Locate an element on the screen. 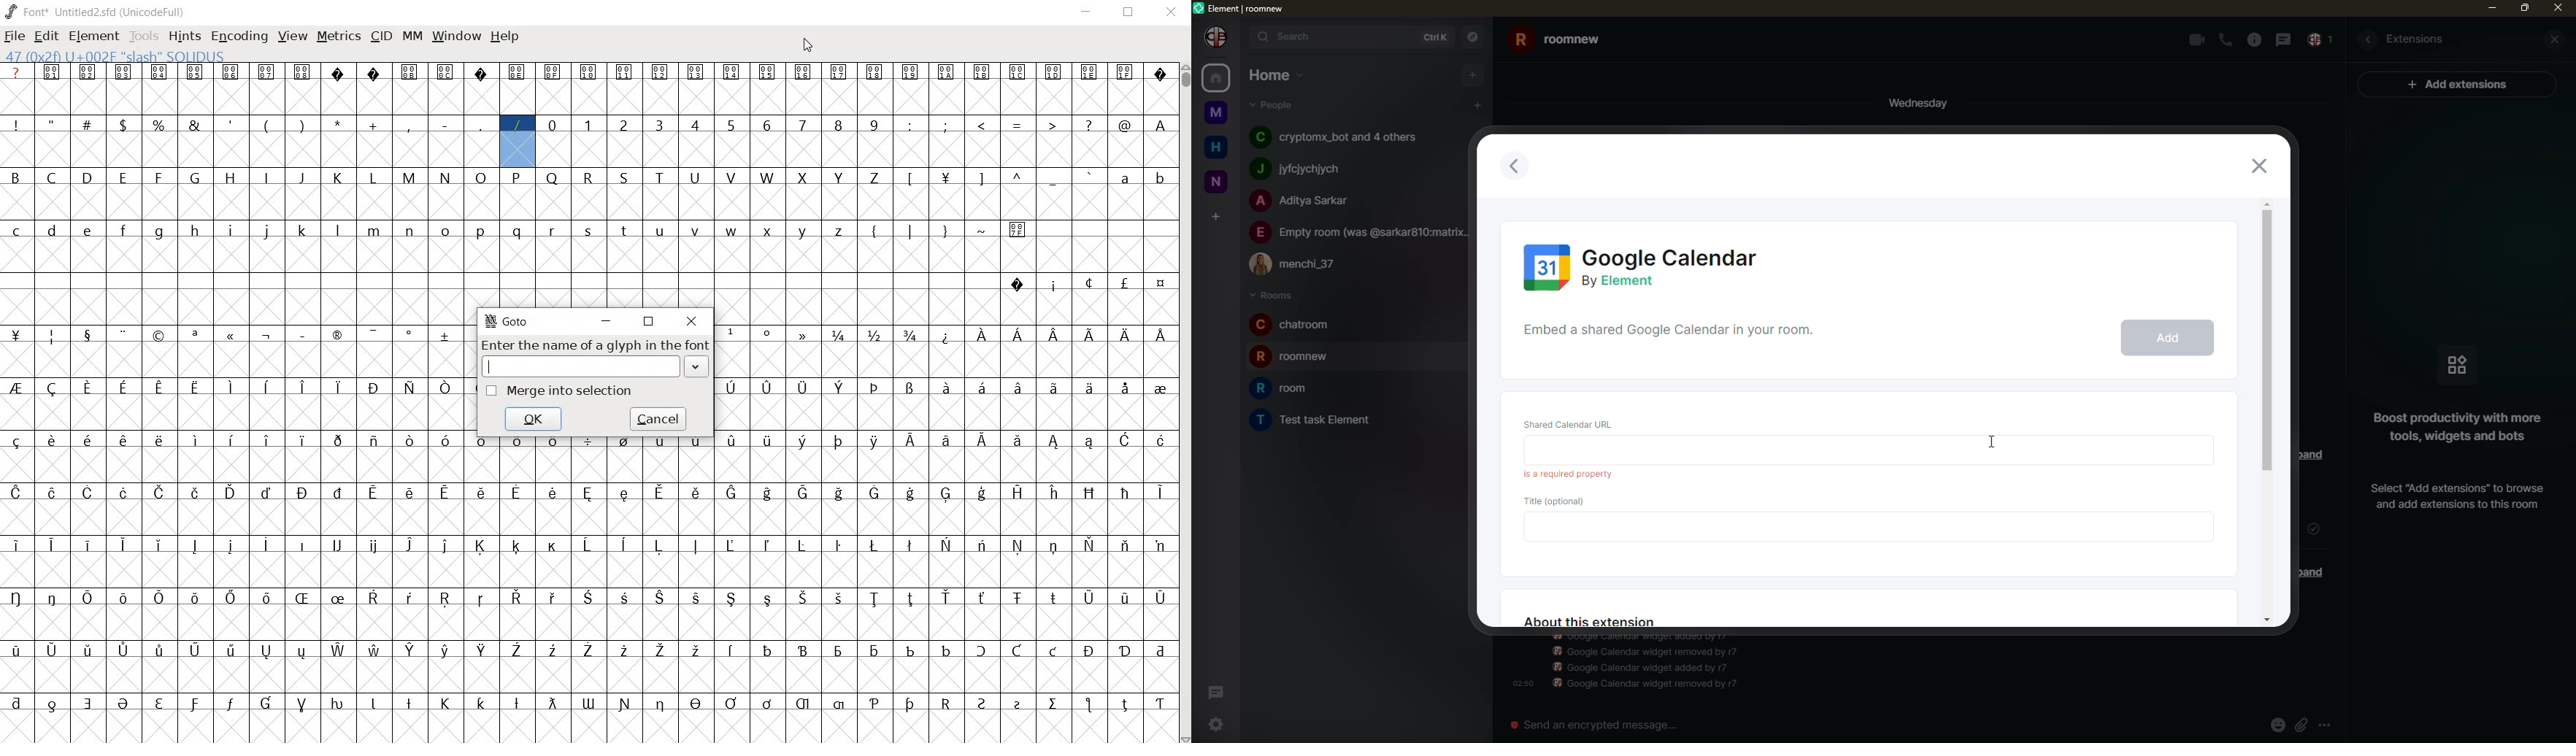  glyph is located at coordinates (1124, 282).